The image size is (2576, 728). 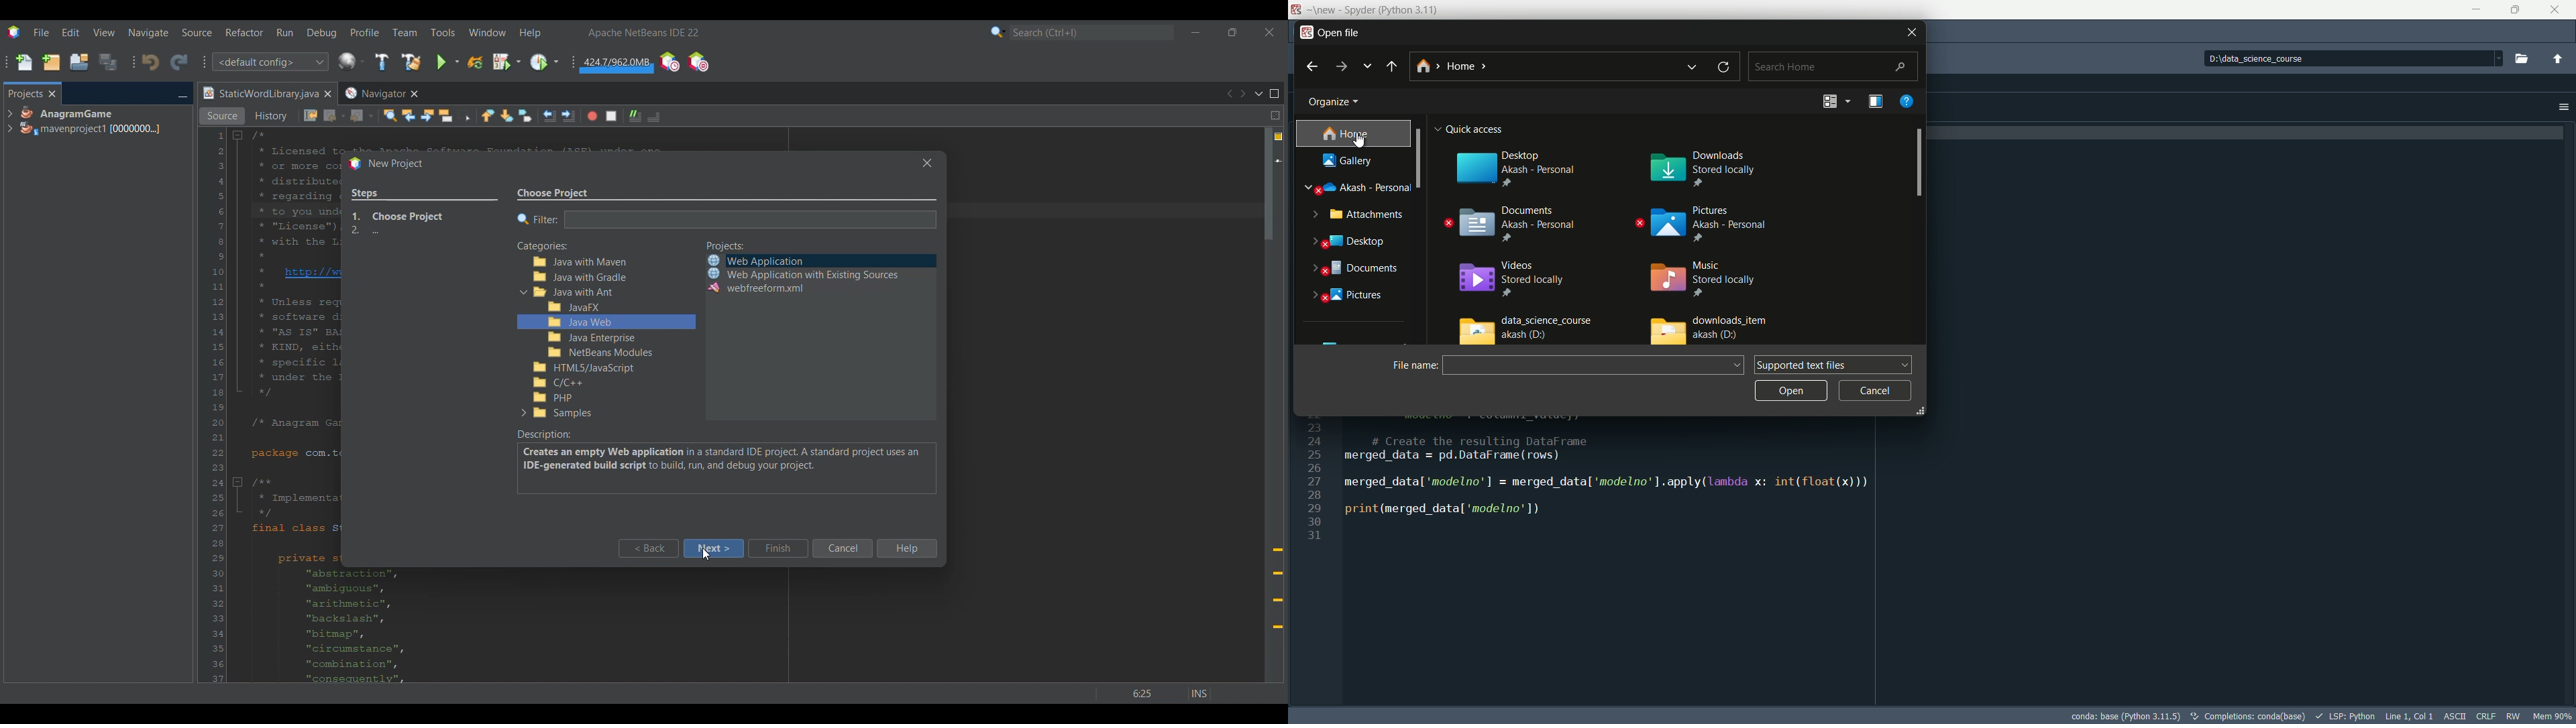 I want to click on cancel, so click(x=1876, y=391).